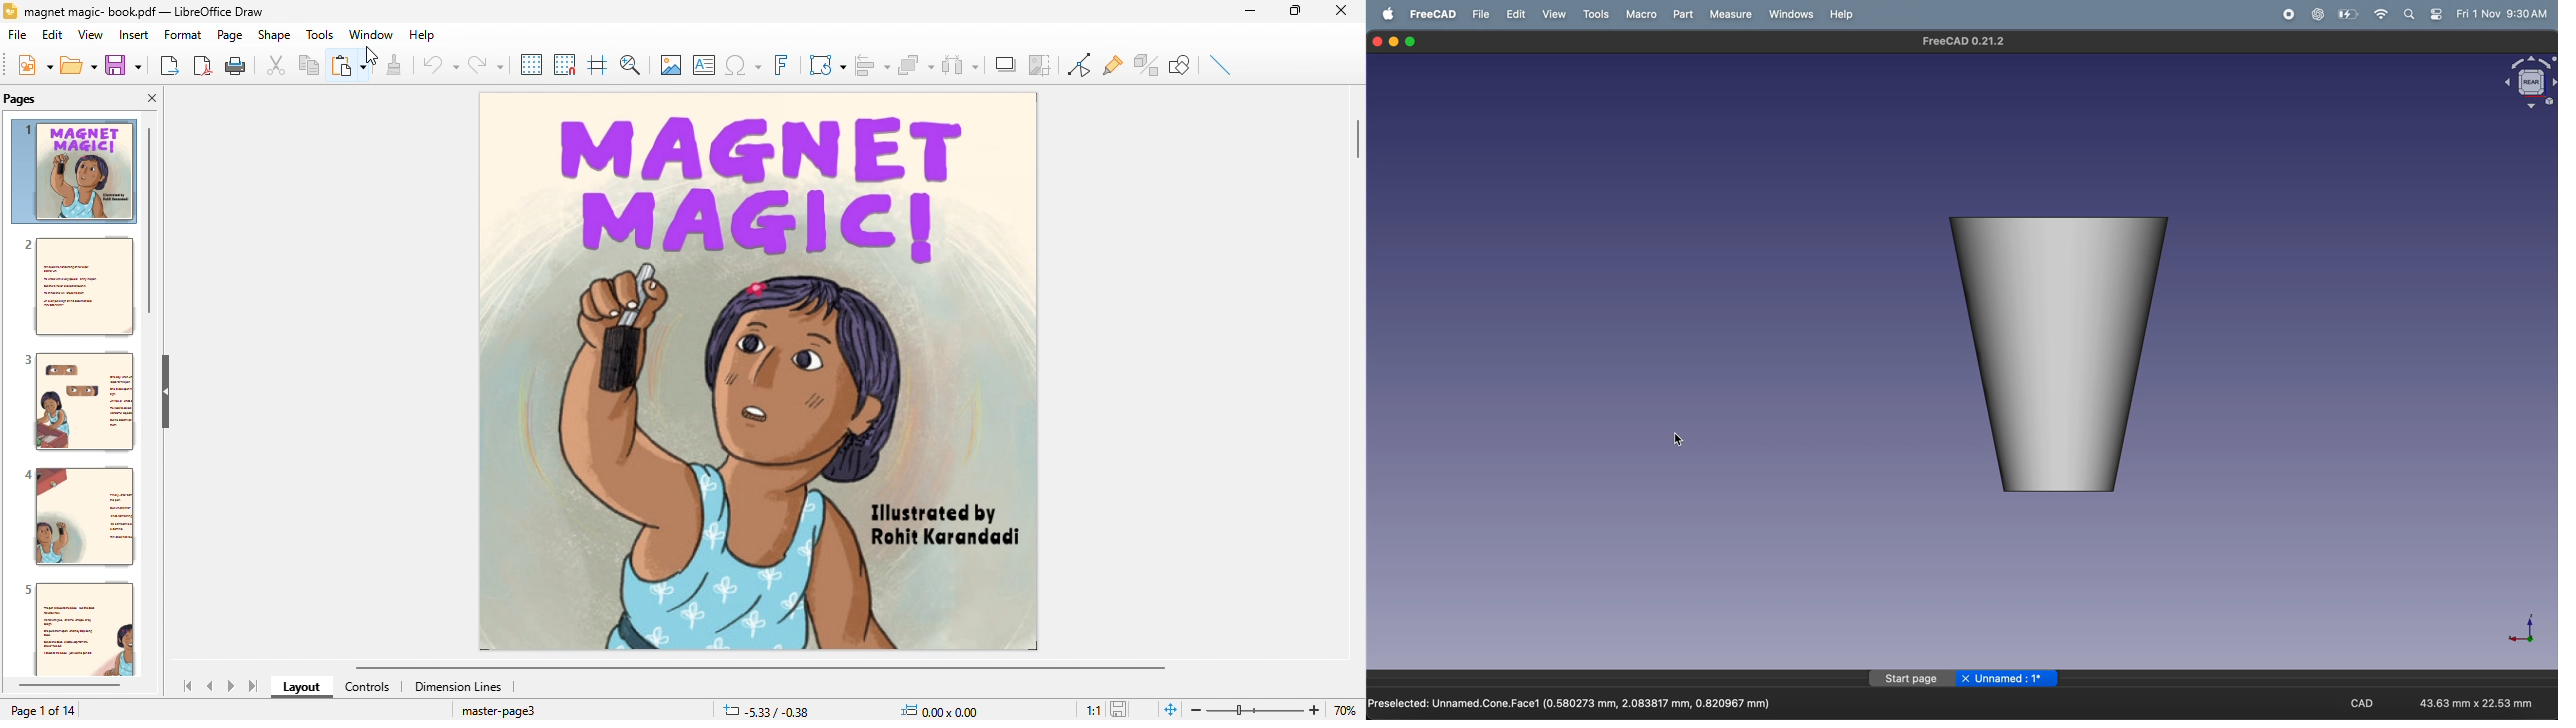  What do you see at coordinates (1377, 41) in the screenshot?
I see `closing window` at bounding box center [1377, 41].